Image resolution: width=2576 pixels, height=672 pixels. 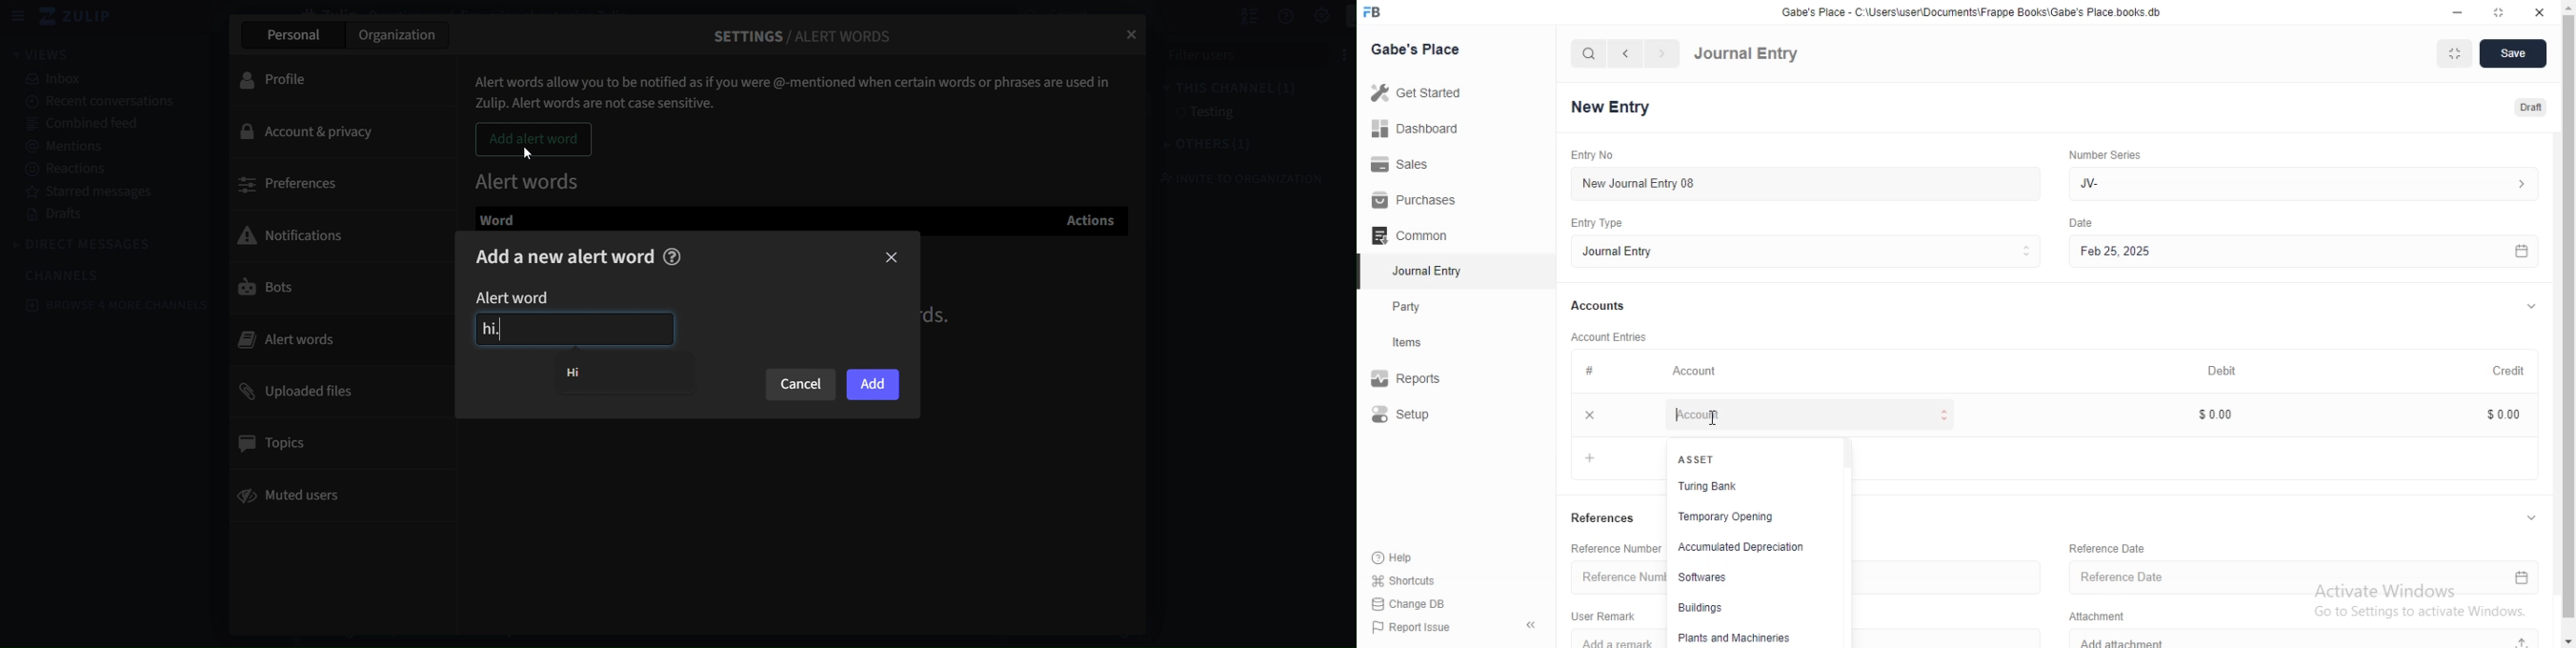 What do you see at coordinates (1698, 373) in the screenshot?
I see `Account` at bounding box center [1698, 373].